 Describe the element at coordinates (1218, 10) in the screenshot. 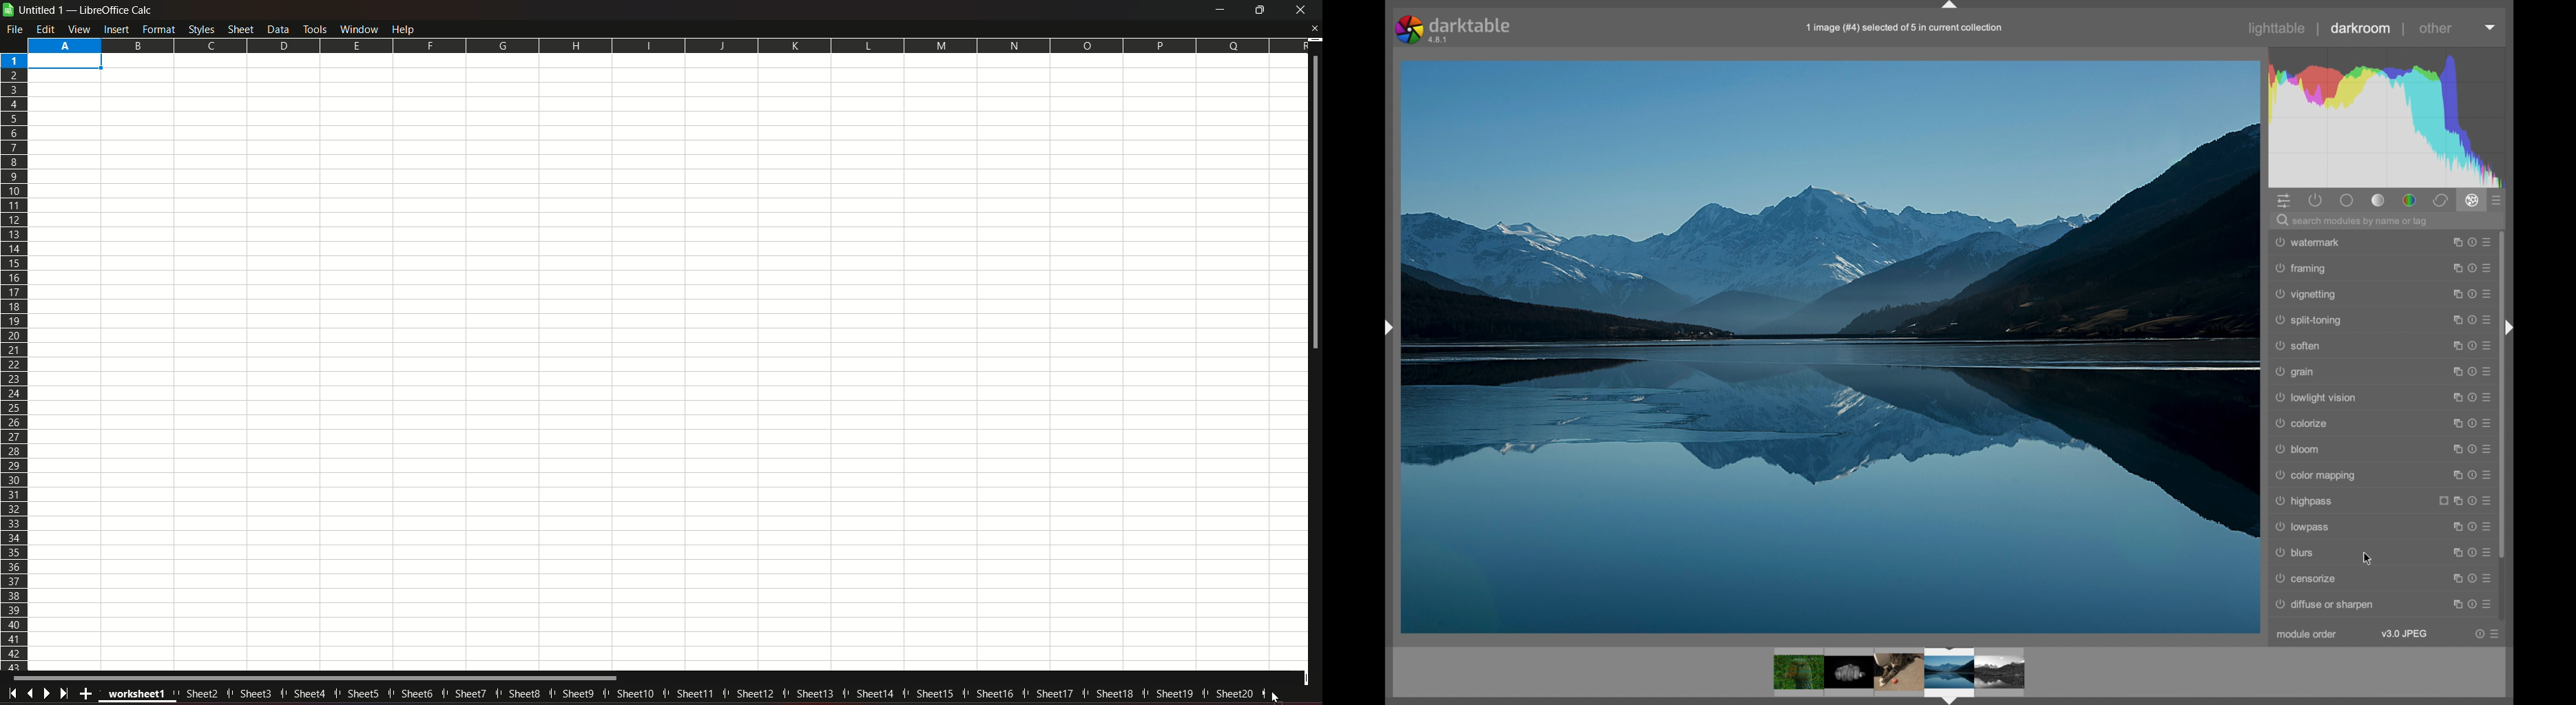

I see `Minimize` at that location.